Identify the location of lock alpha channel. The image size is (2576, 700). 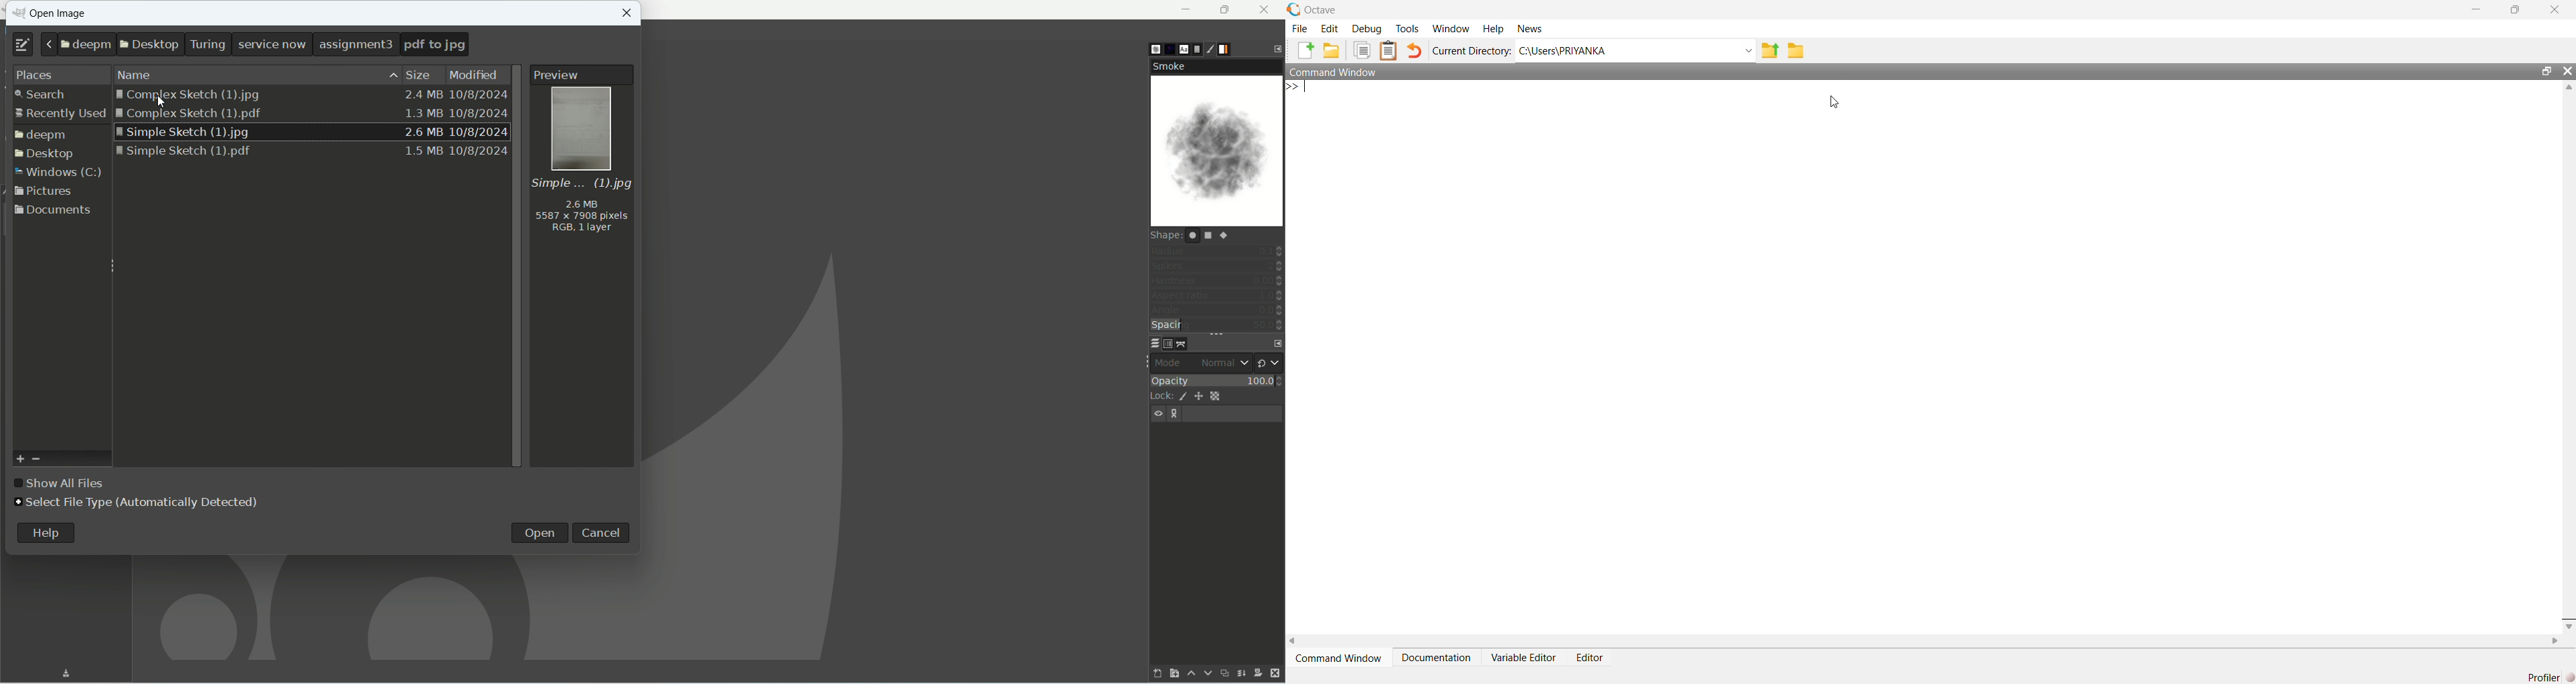
(1215, 397).